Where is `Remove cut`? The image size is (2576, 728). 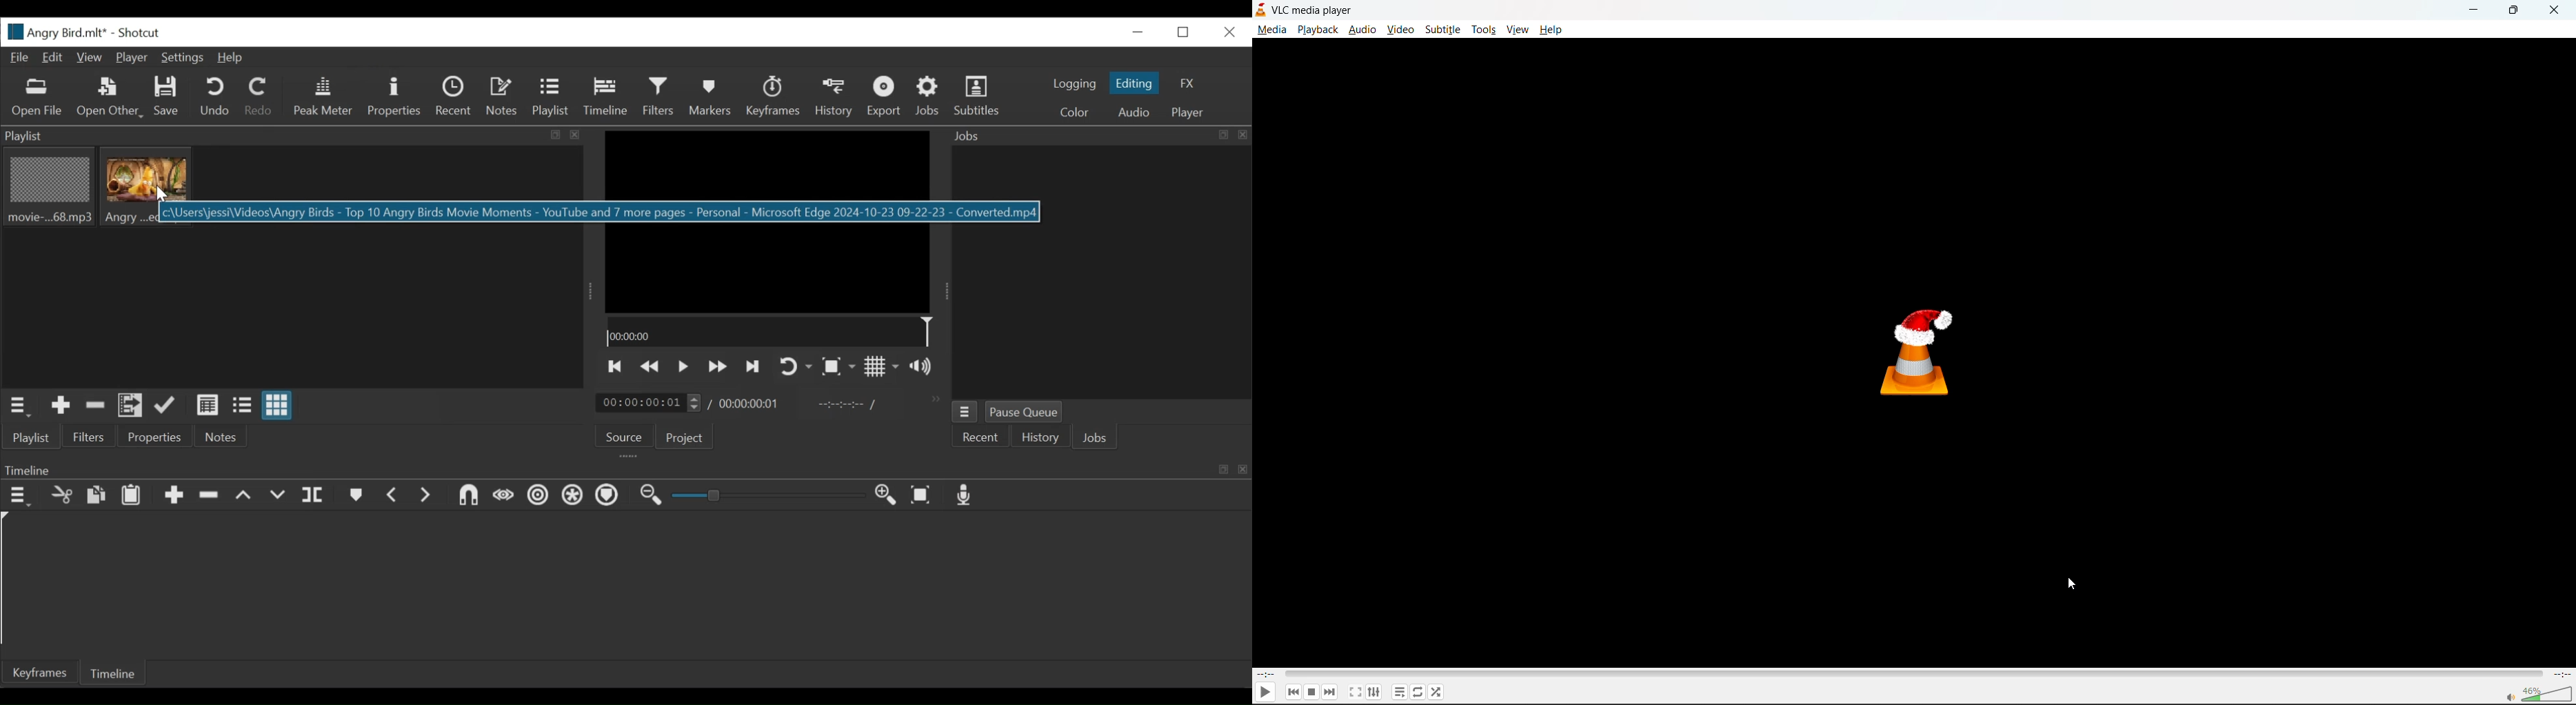
Remove cut is located at coordinates (95, 406).